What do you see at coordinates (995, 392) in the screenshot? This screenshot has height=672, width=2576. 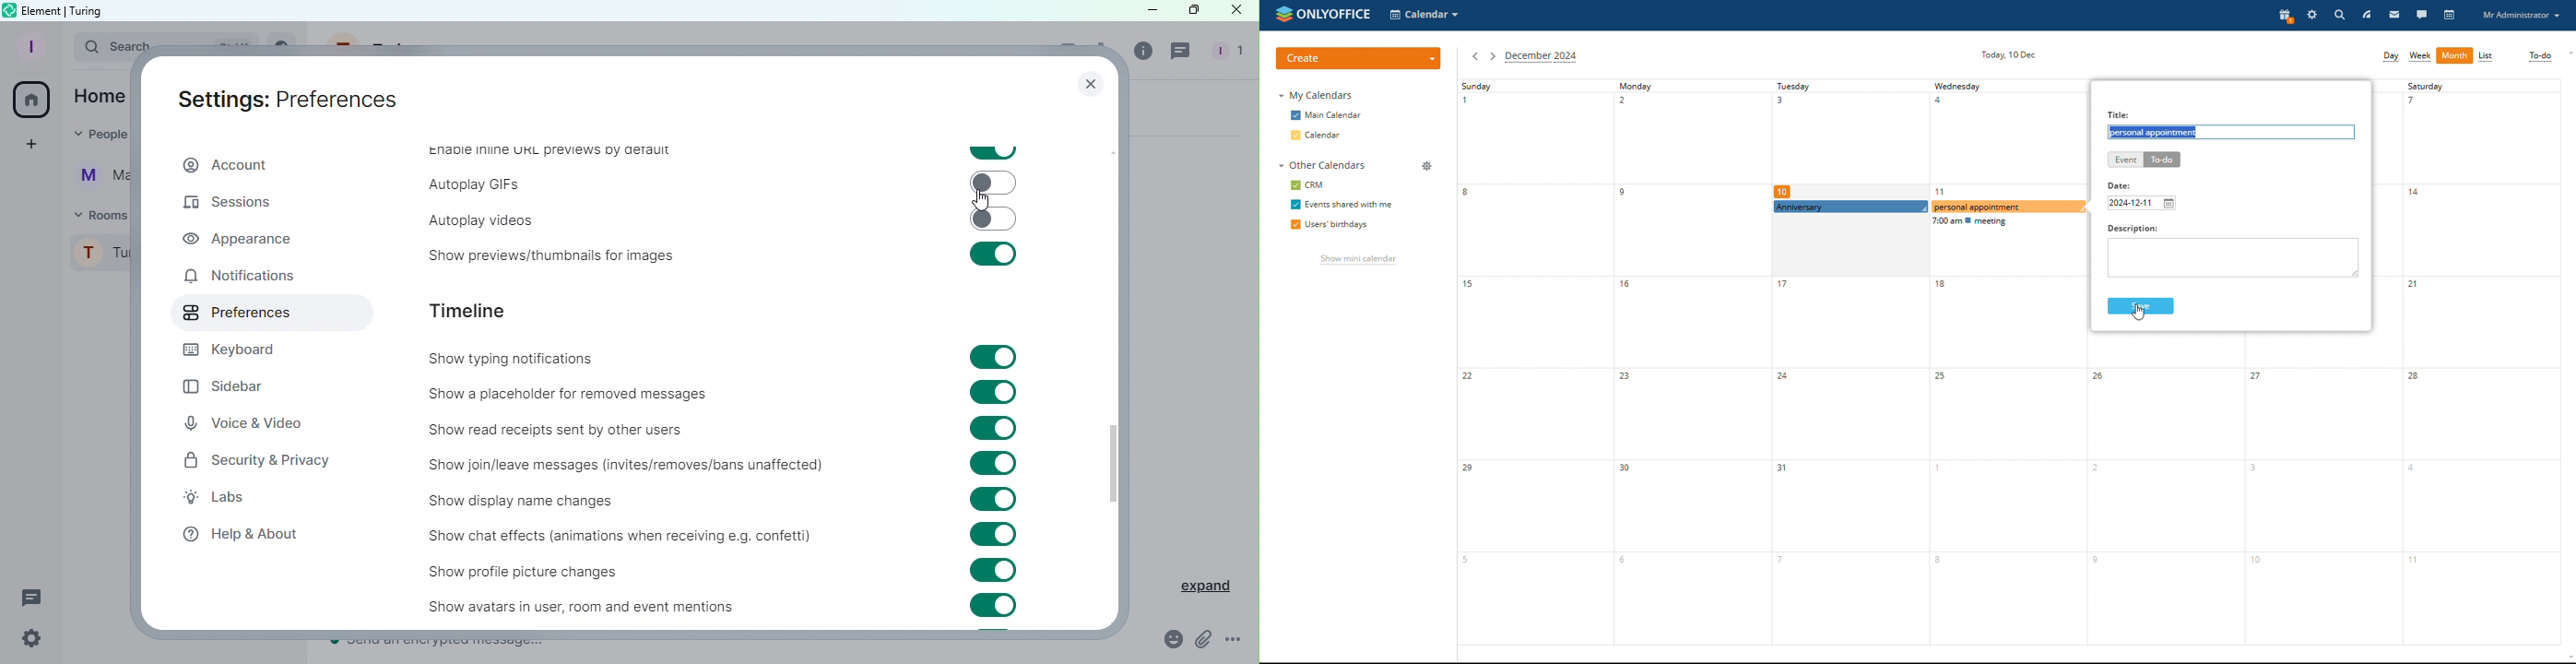 I see `Toggle` at bounding box center [995, 392].